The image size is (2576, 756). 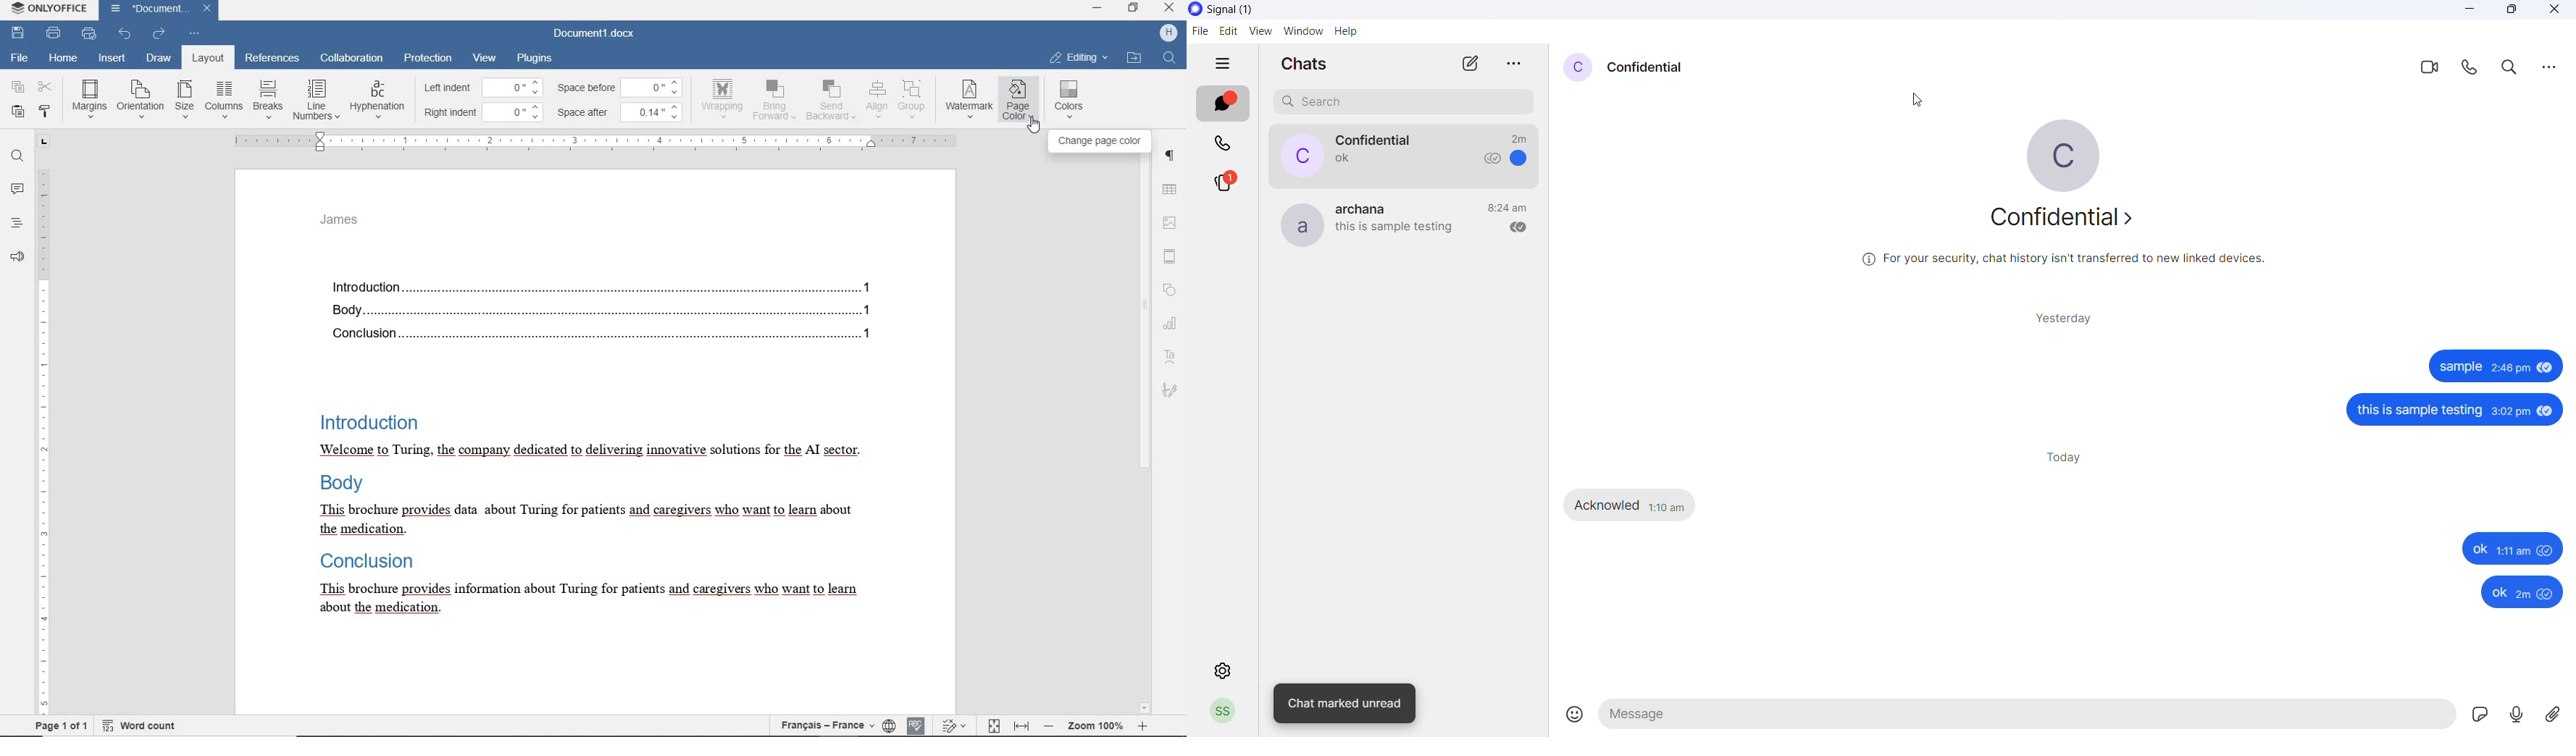 I want to click on read recipient , so click(x=1490, y=161).